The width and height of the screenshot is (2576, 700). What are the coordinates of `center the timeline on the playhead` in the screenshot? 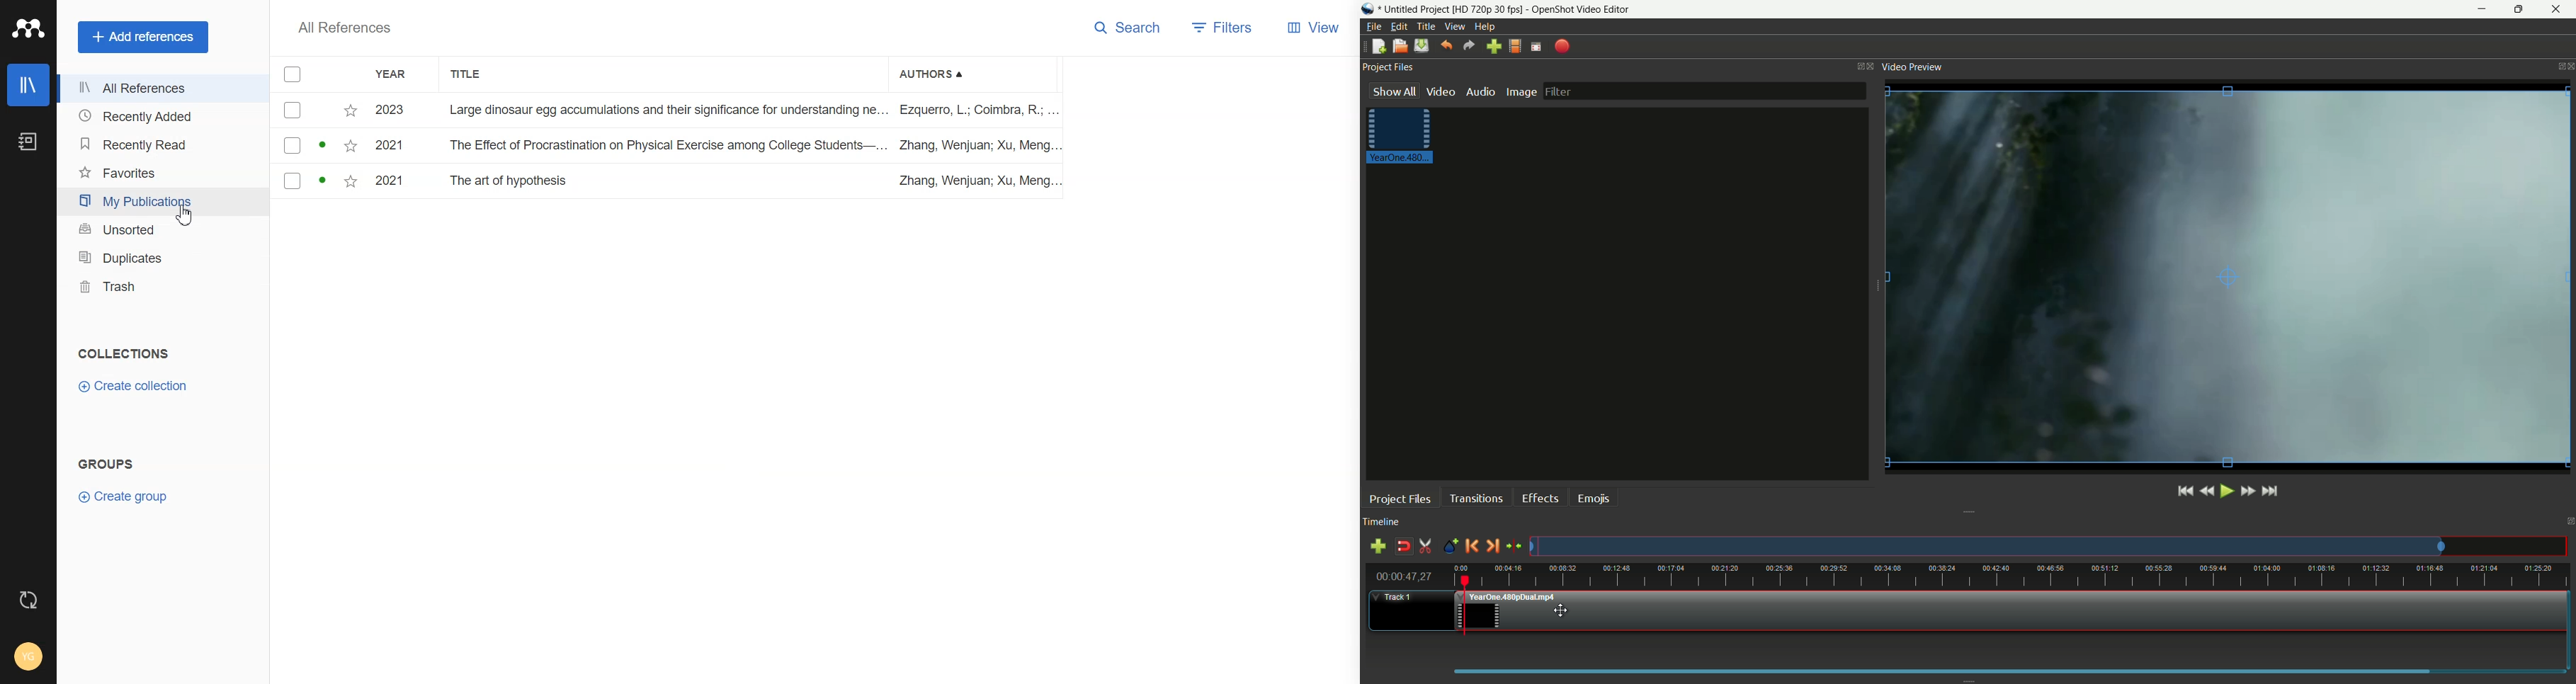 It's located at (1514, 545).